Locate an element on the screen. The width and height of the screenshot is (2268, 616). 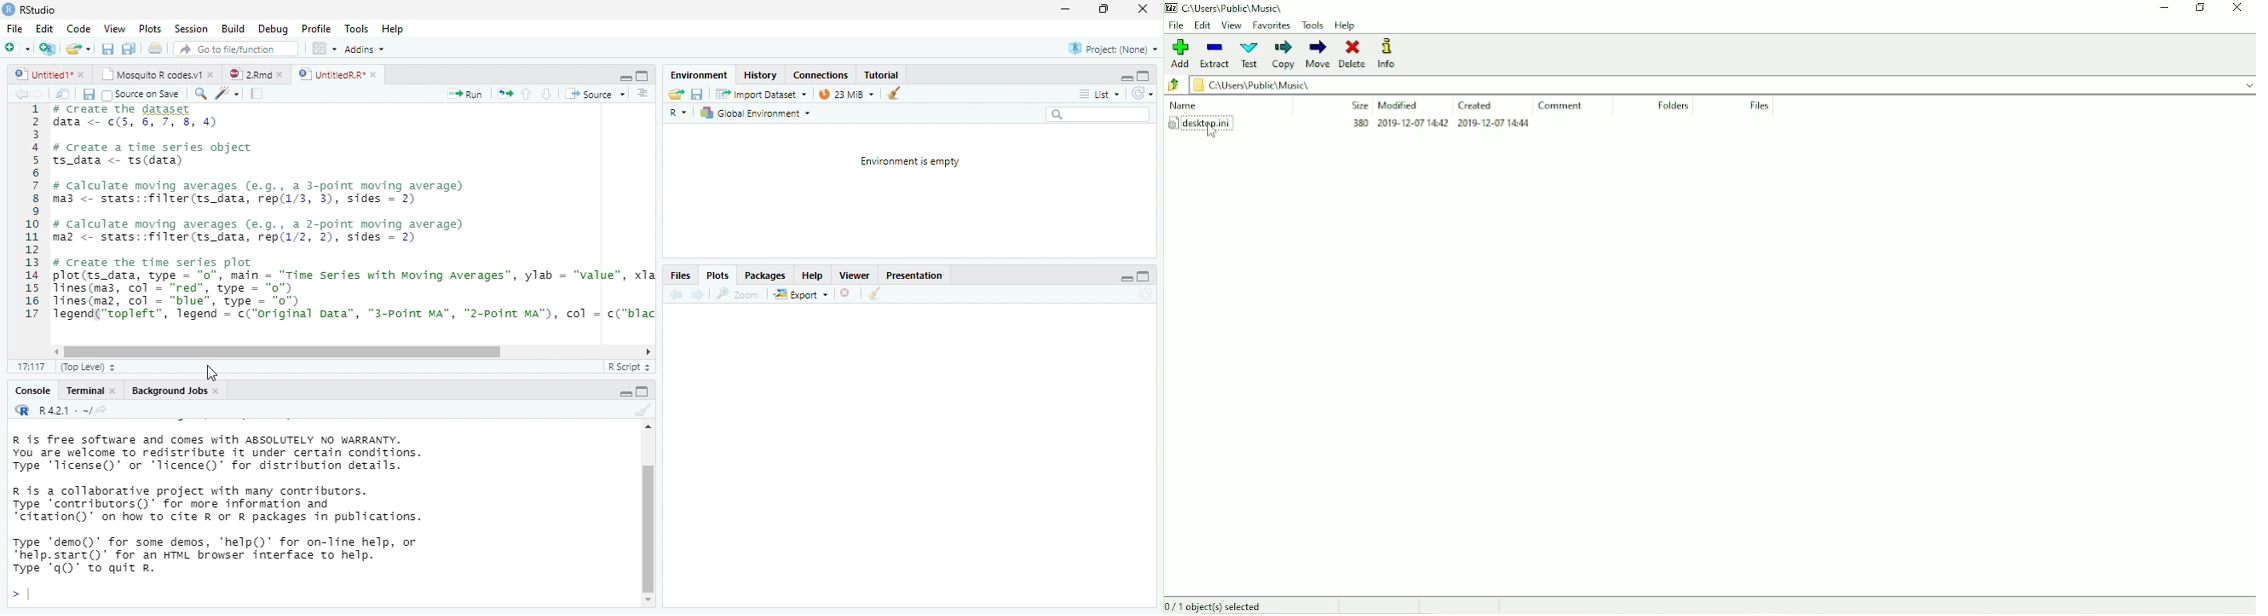
Plots is located at coordinates (716, 277).